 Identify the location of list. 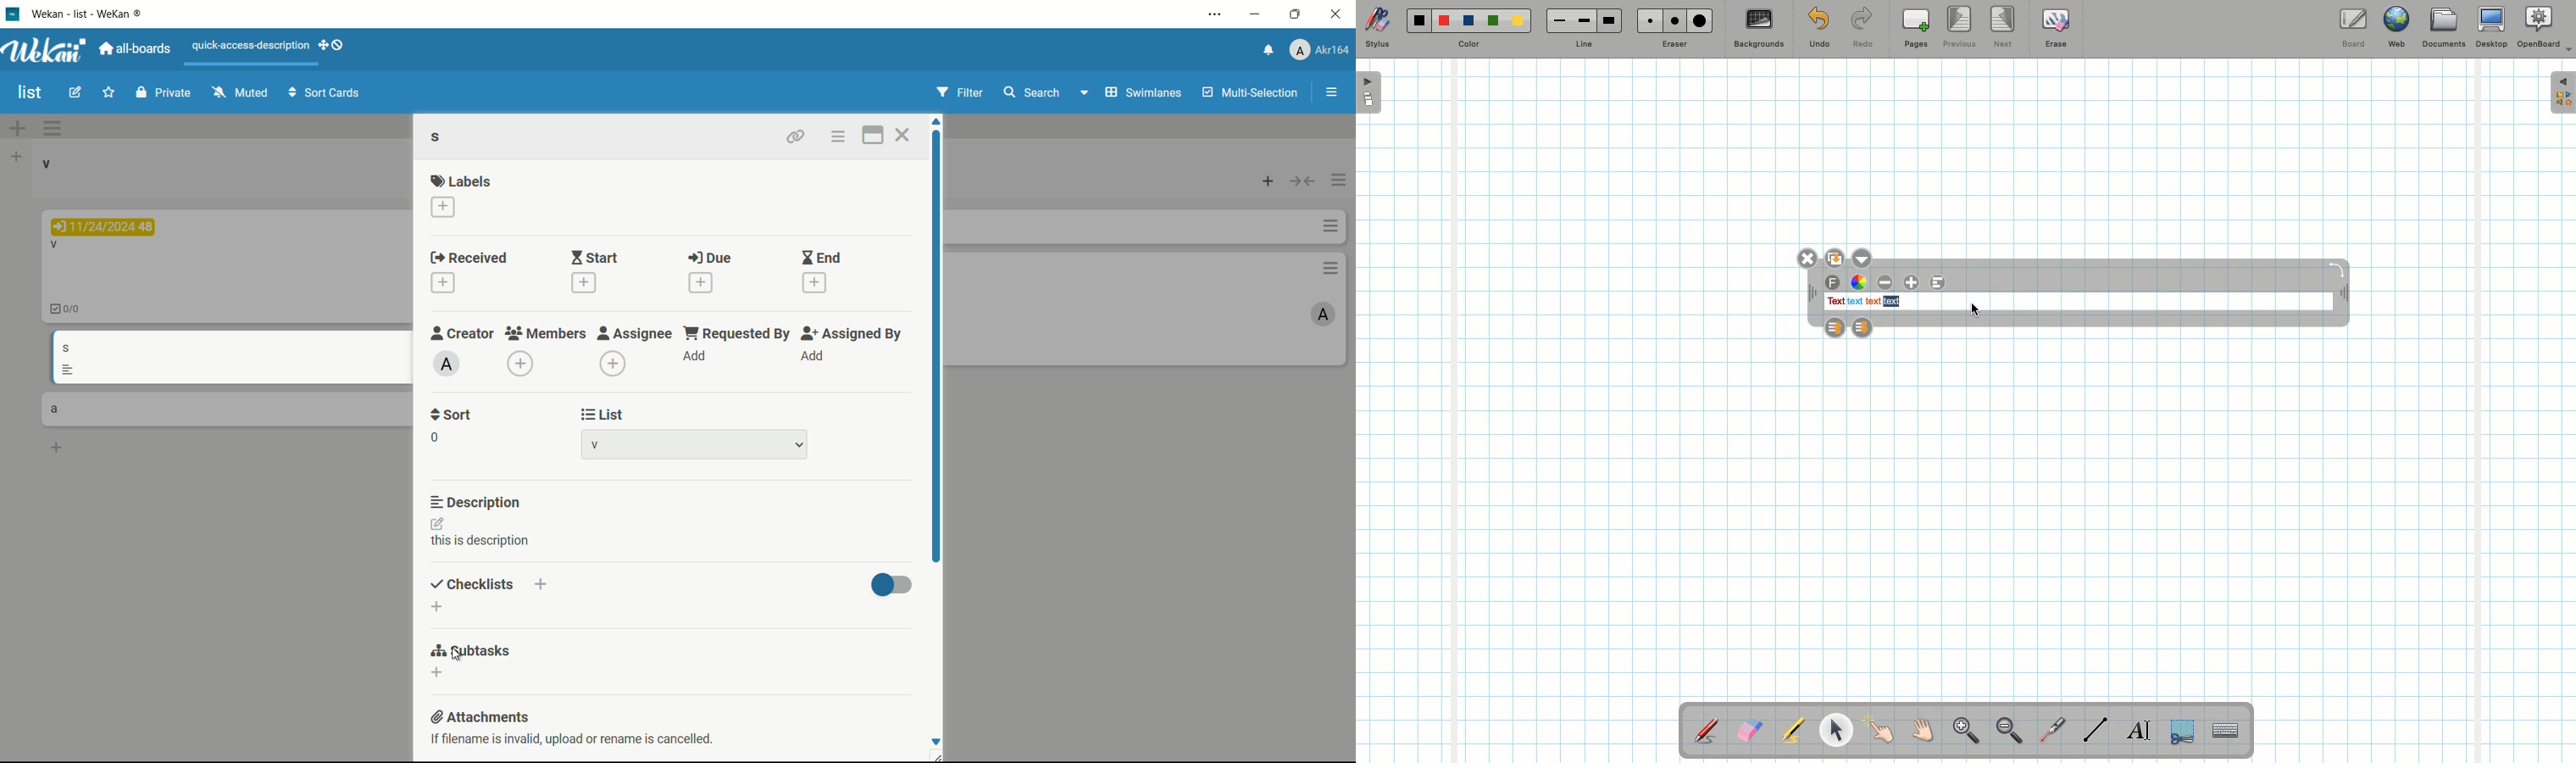
(600, 414).